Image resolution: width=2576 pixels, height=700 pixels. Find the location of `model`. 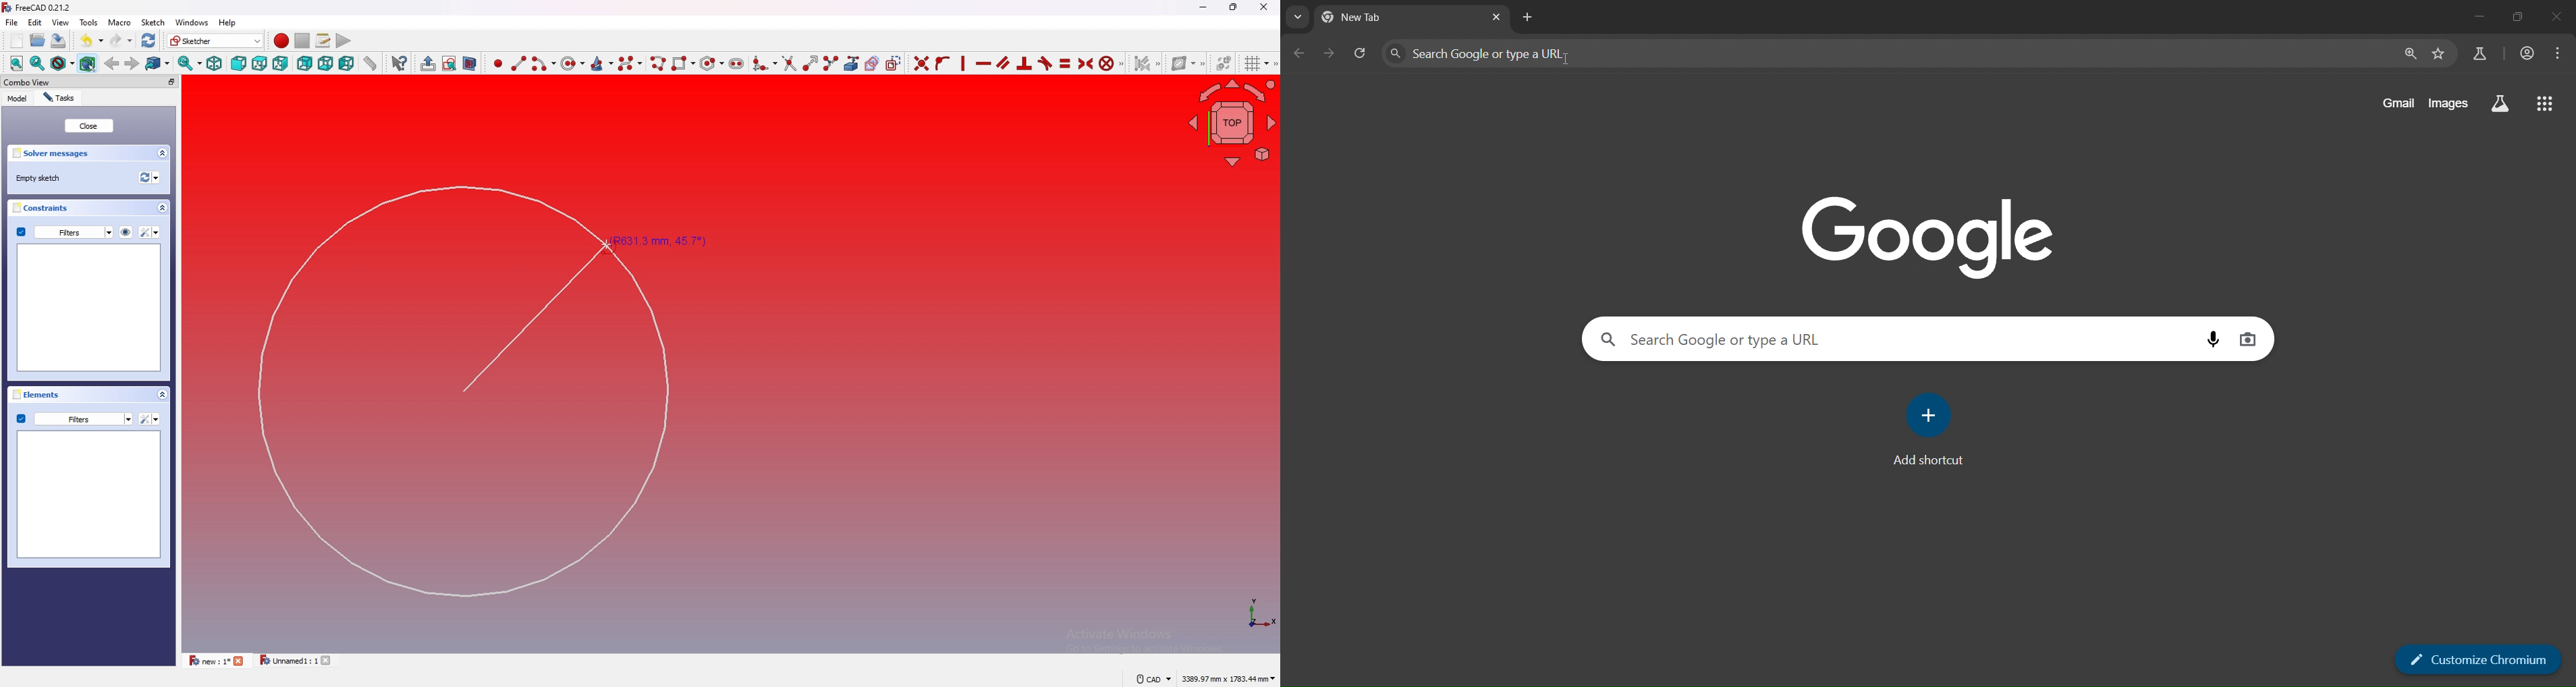

model is located at coordinates (17, 99).